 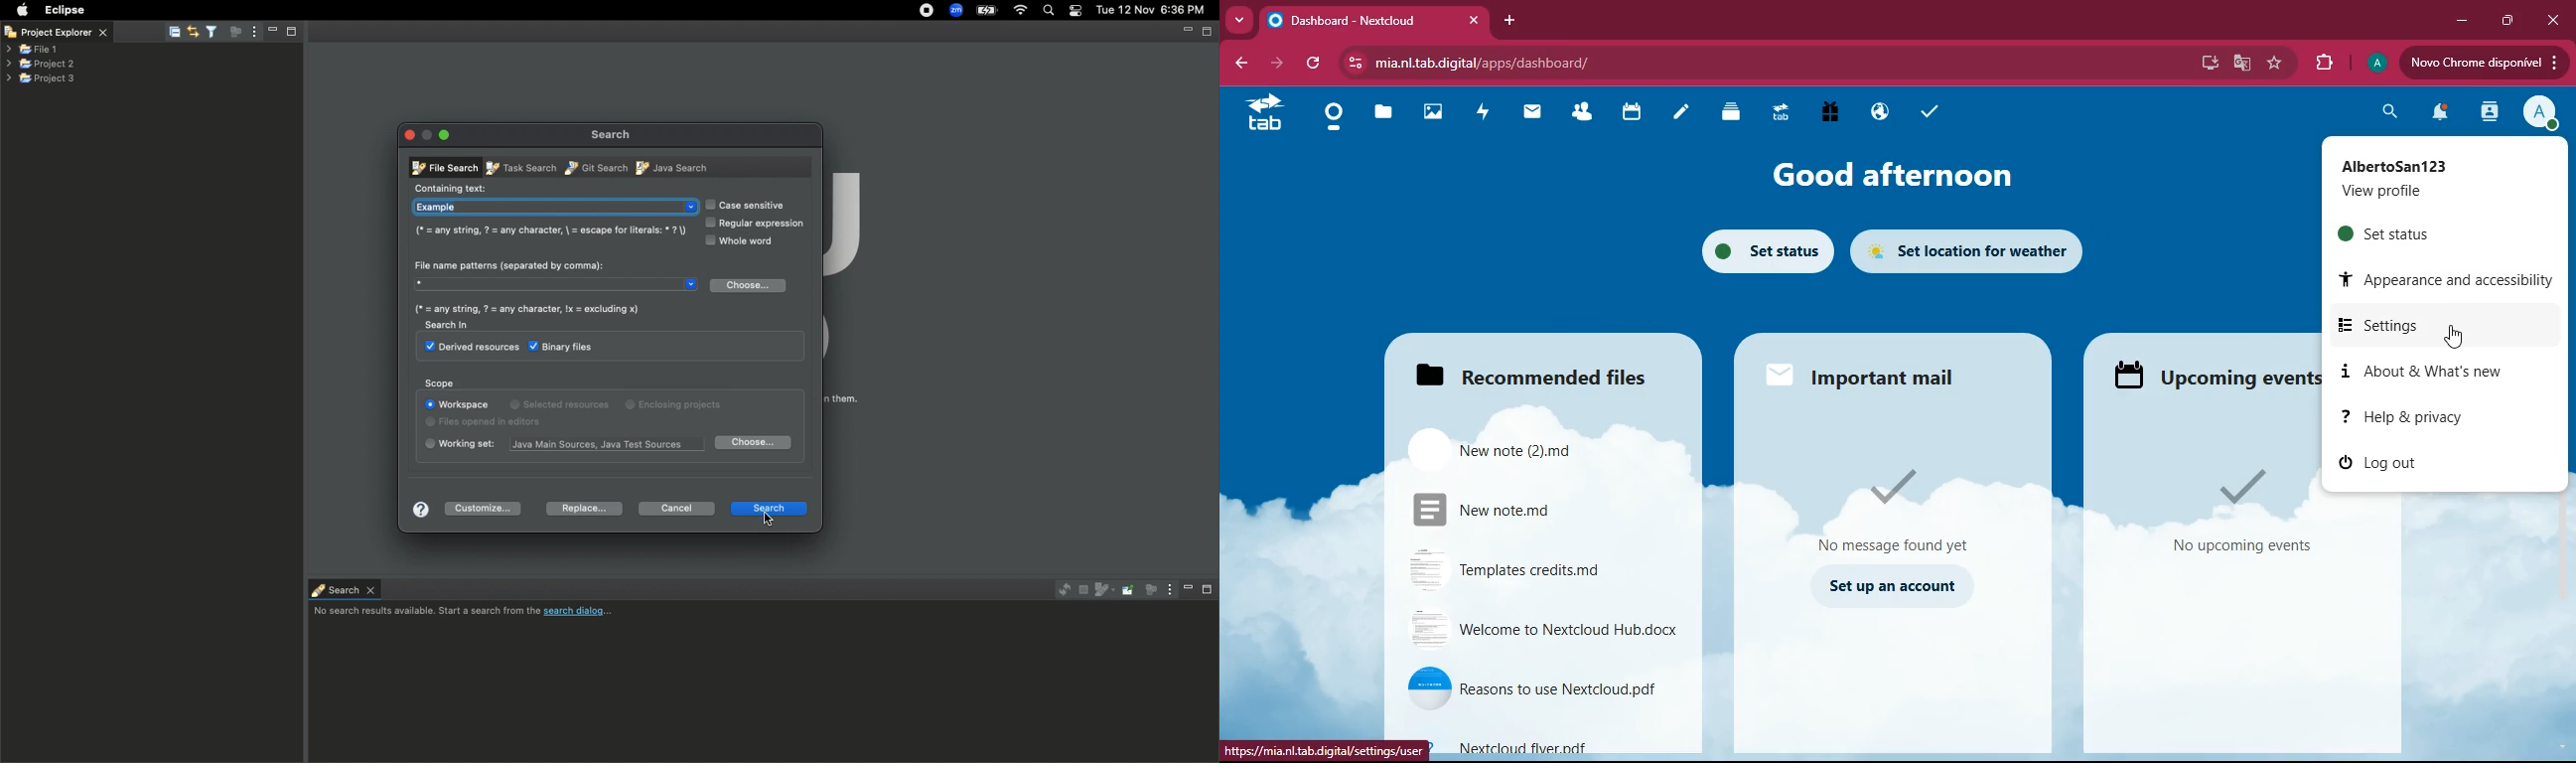 I want to click on tasks, so click(x=1922, y=111).